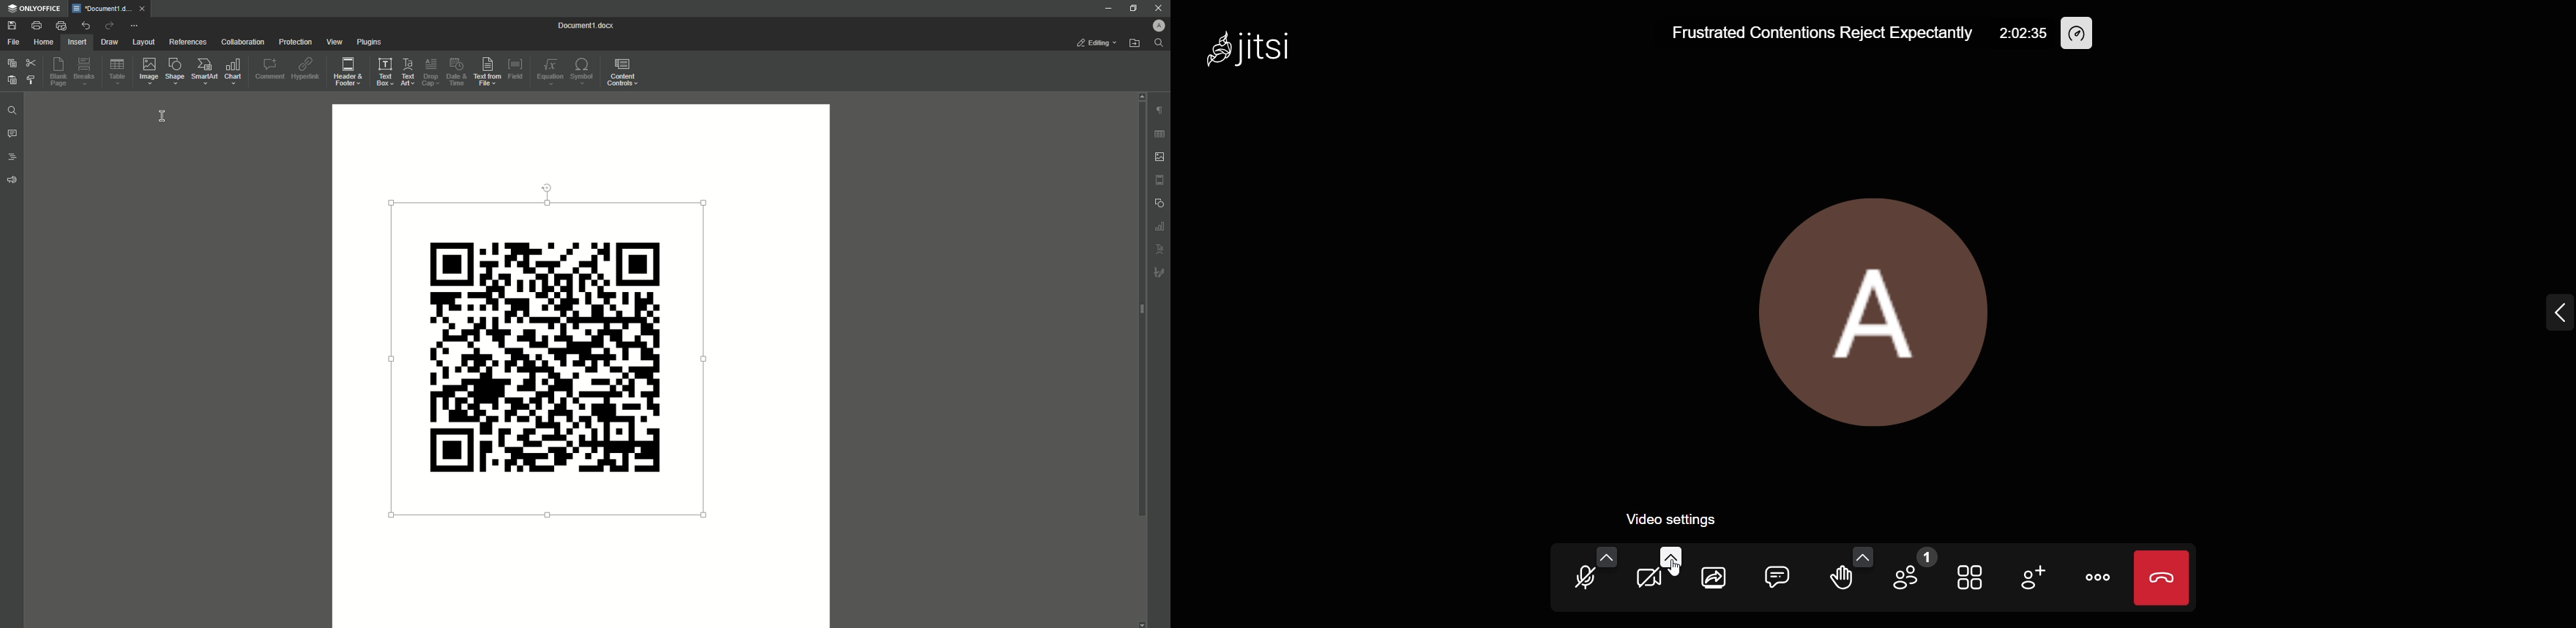 The image size is (2576, 644). I want to click on Protection, so click(292, 42).